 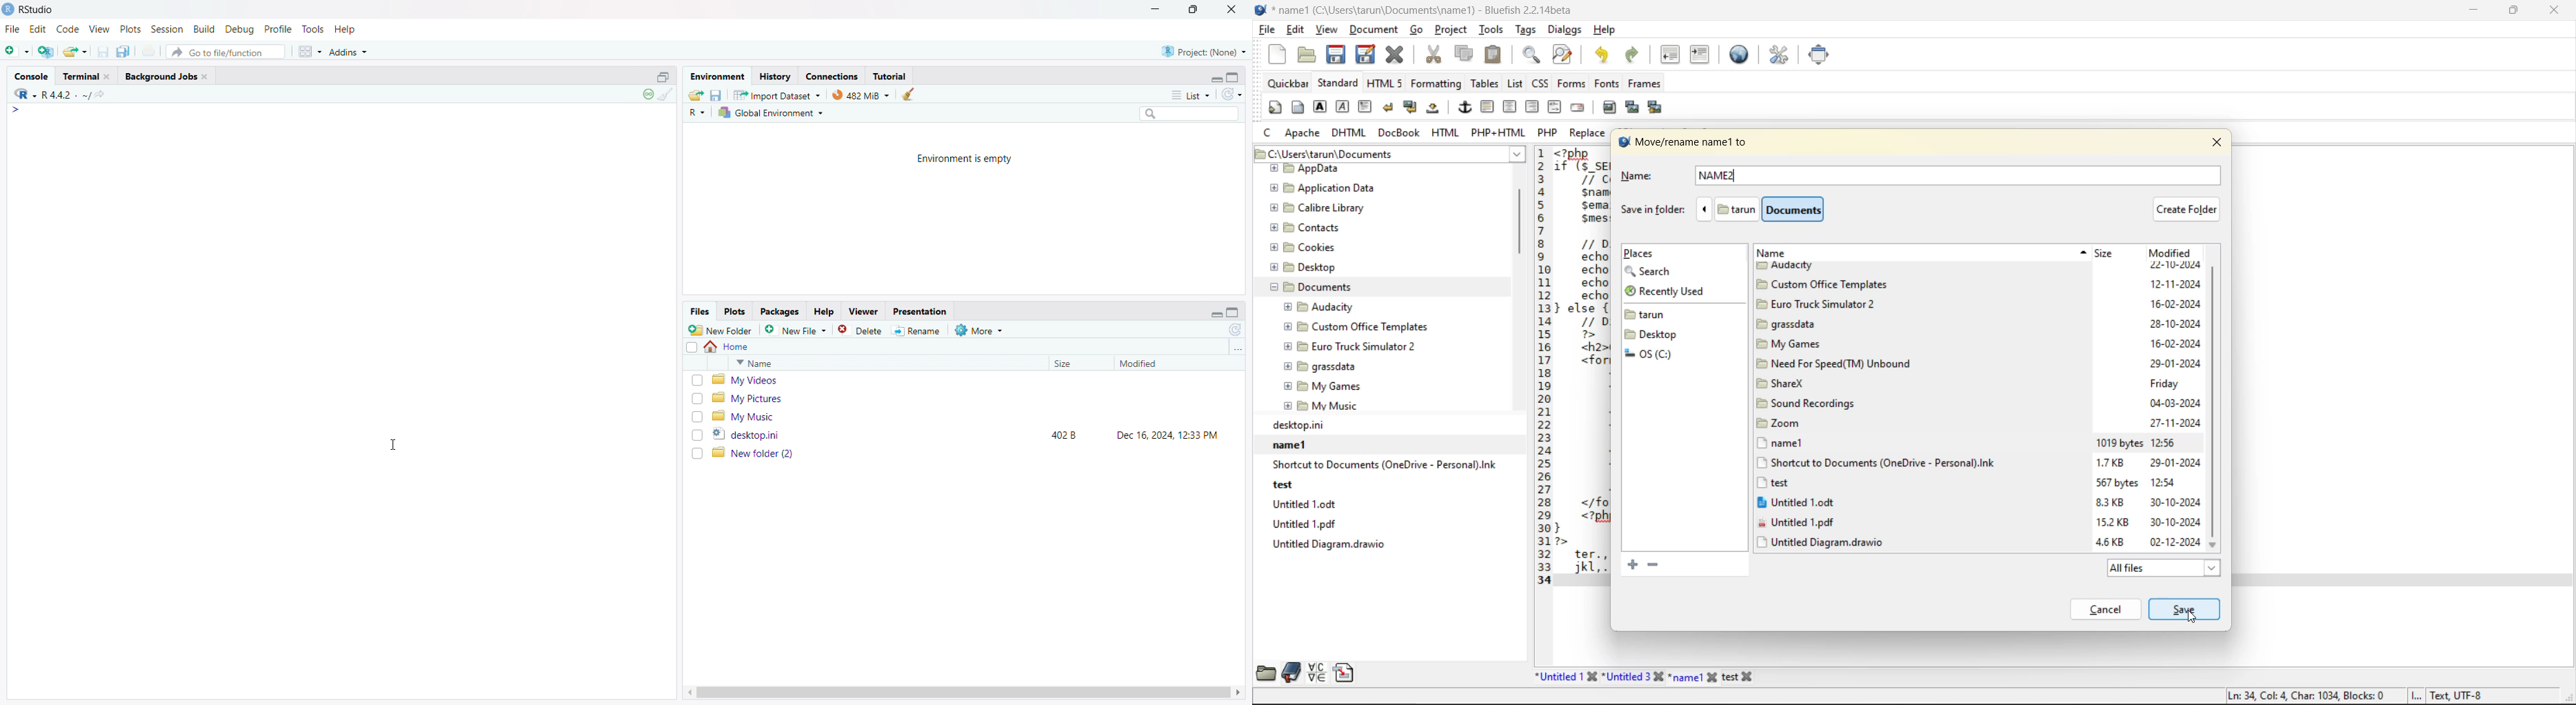 What do you see at coordinates (1486, 108) in the screenshot?
I see `horizontal rule` at bounding box center [1486, 108].